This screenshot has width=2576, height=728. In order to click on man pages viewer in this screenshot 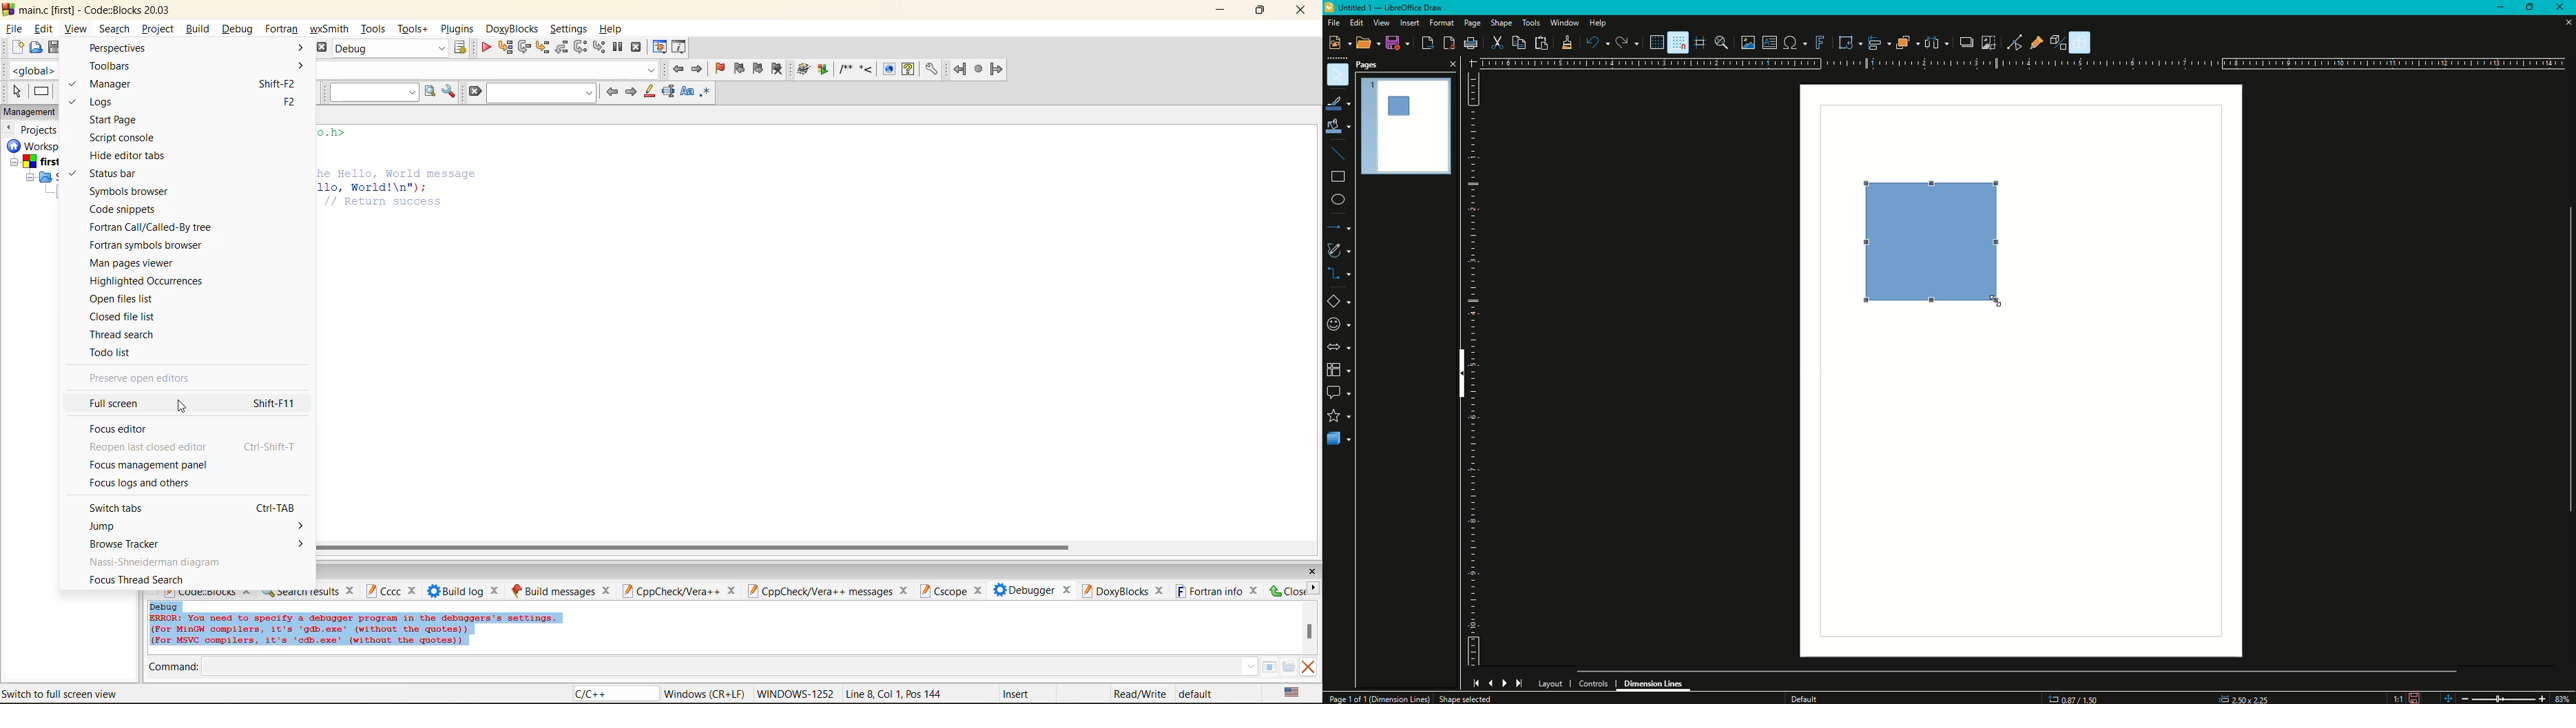, I will do `click(135, 262)`.